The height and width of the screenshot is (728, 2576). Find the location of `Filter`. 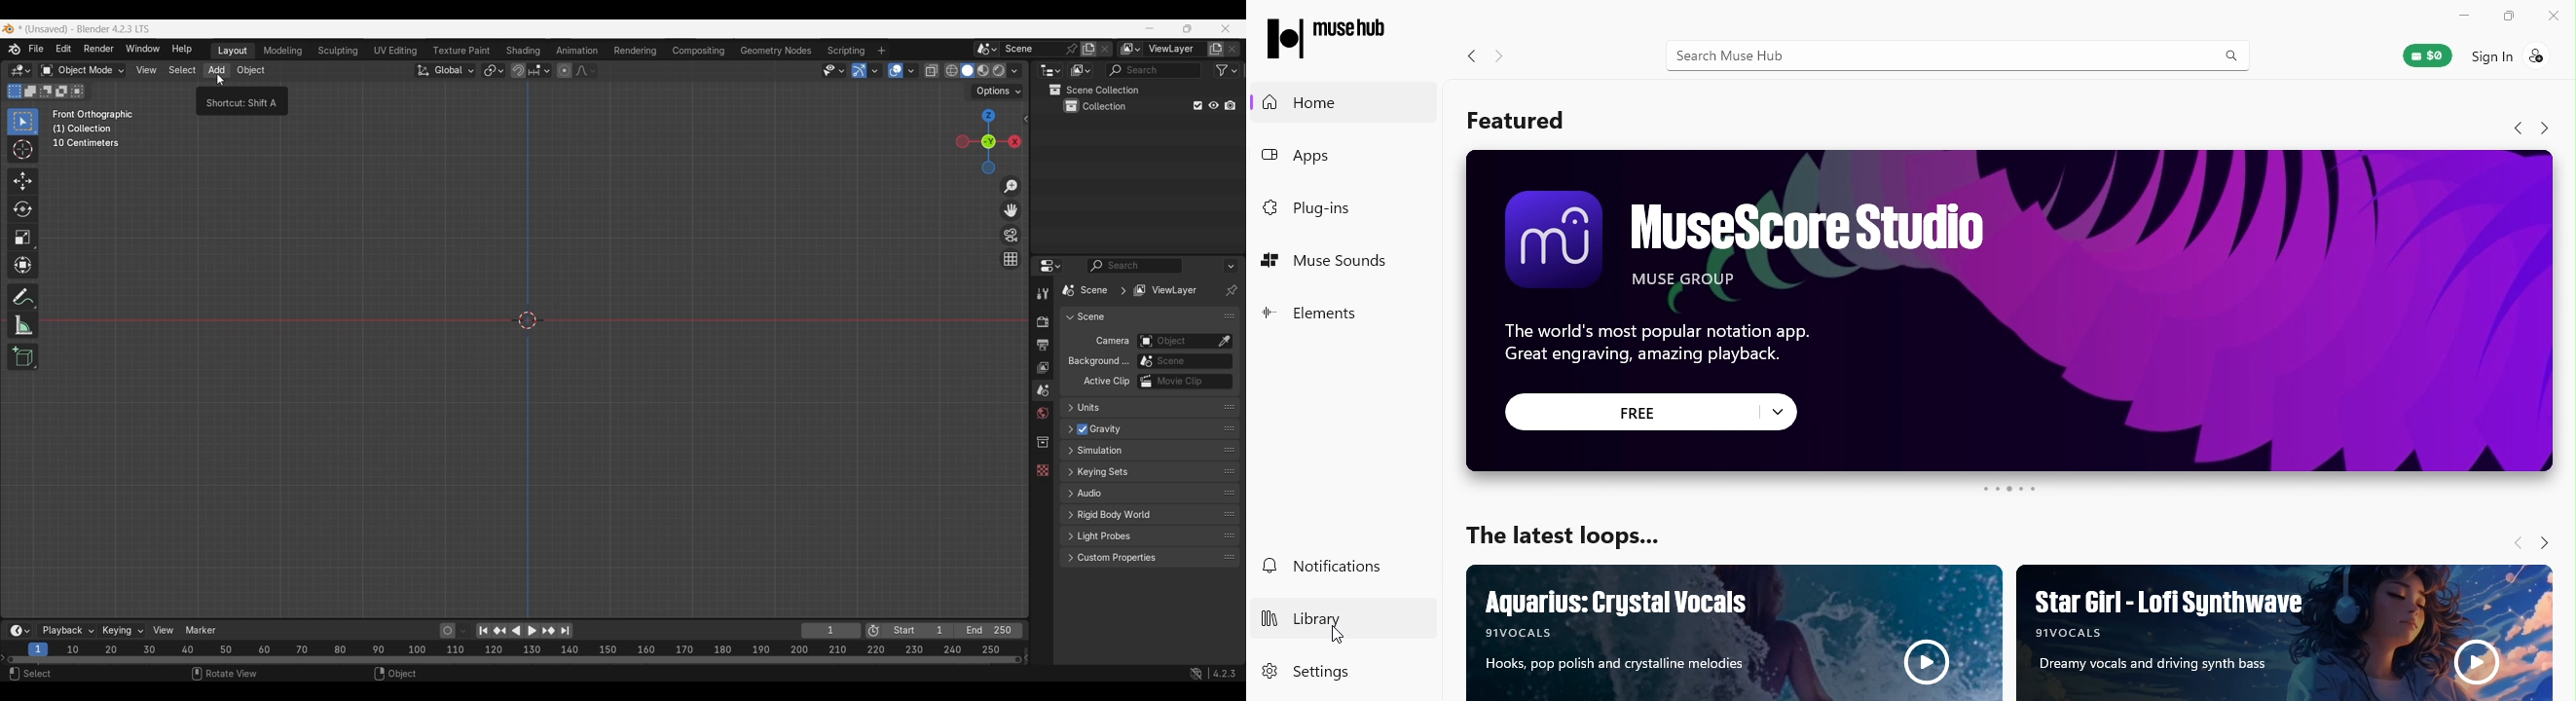

Filter is located at coordinates (1227, 70).